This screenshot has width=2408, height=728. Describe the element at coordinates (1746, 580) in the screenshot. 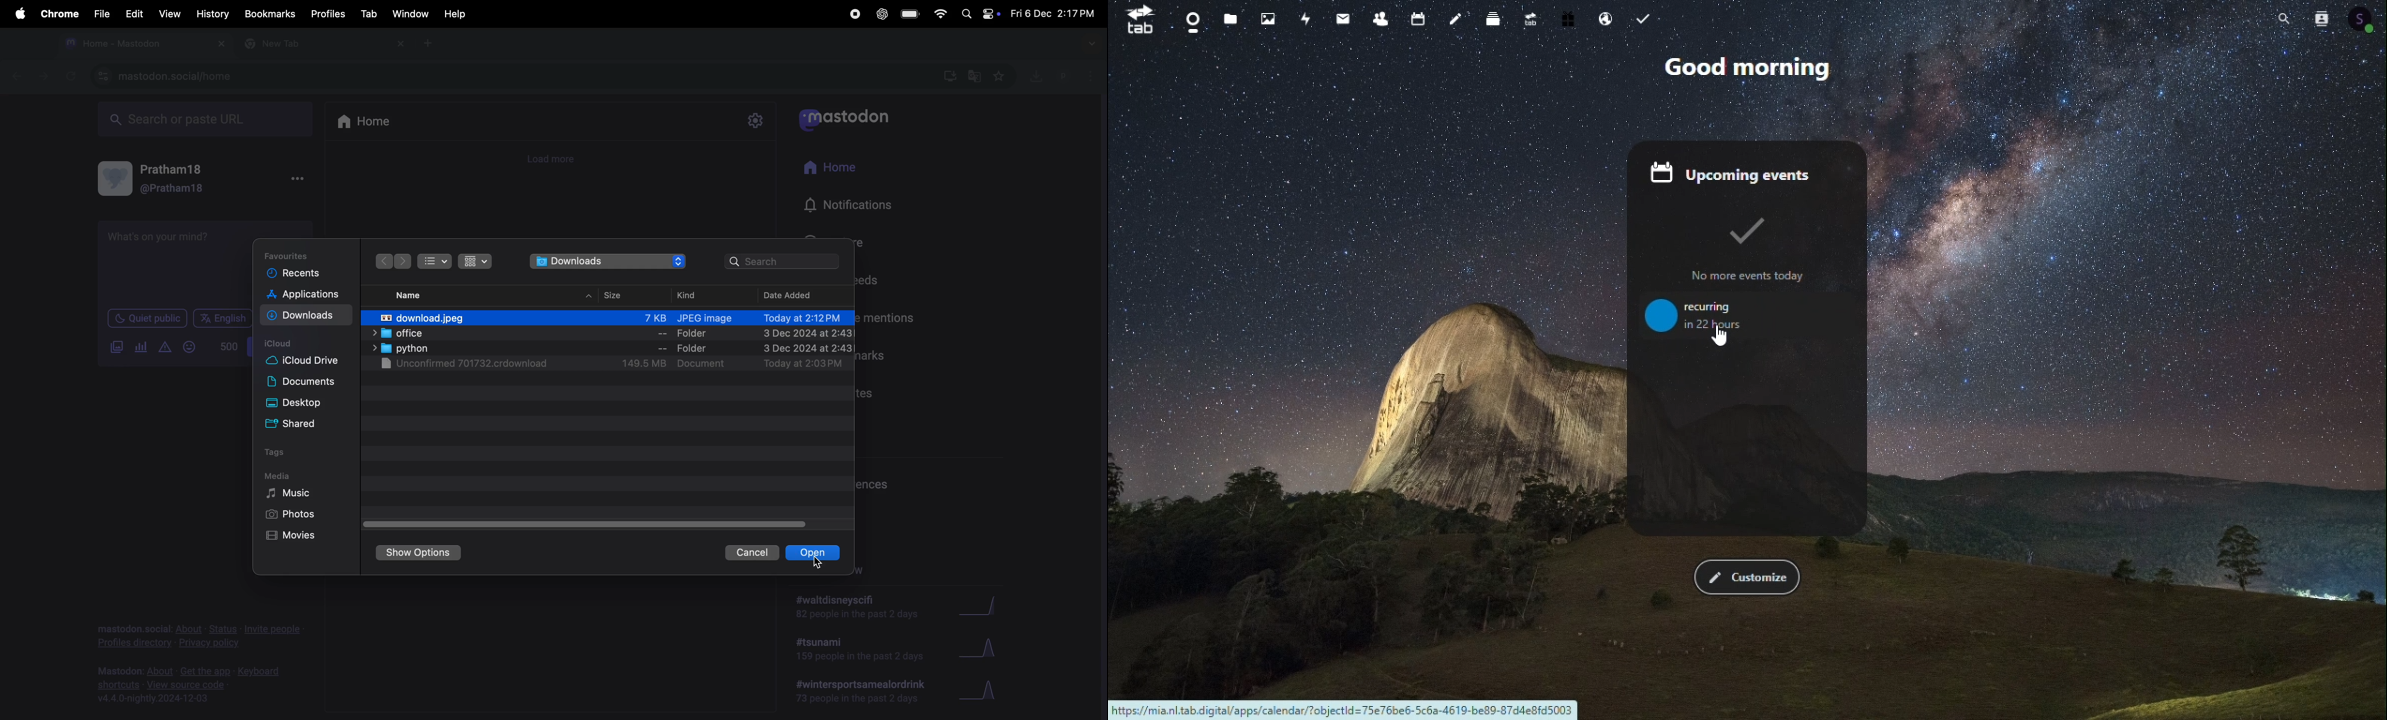

I see `FREE TRIAL EXPIREDcustomise` at that location.